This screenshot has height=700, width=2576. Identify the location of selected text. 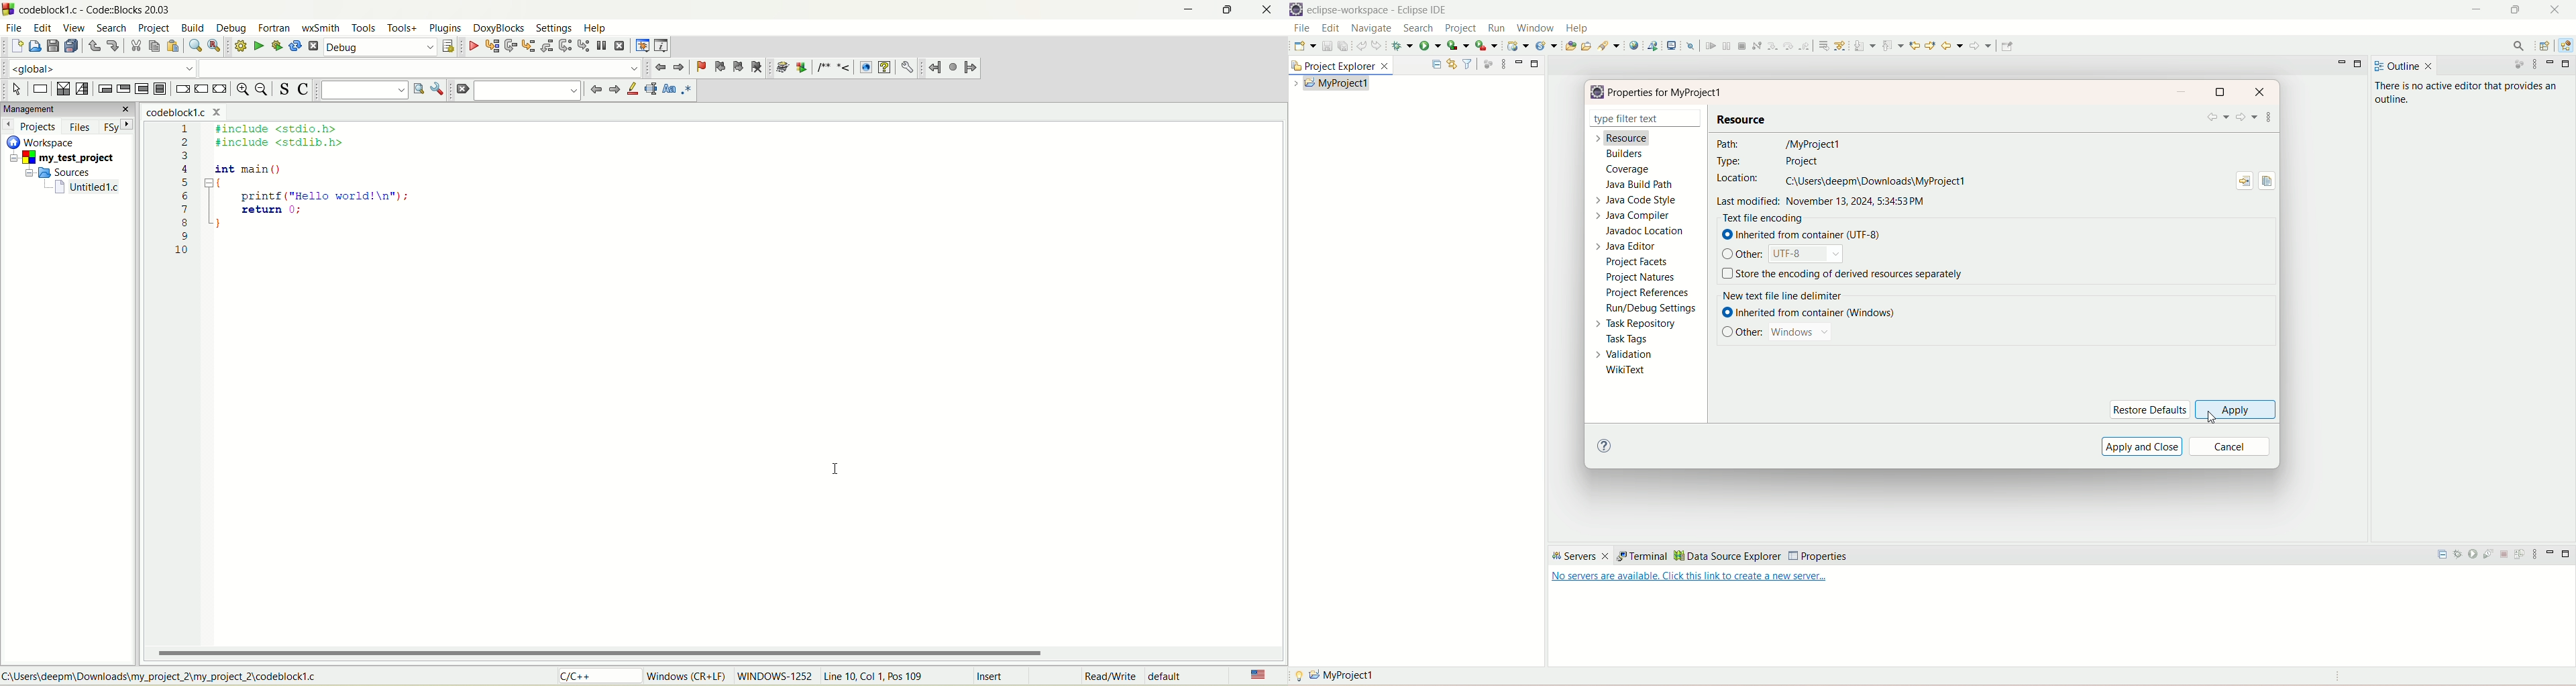
(651, 90).